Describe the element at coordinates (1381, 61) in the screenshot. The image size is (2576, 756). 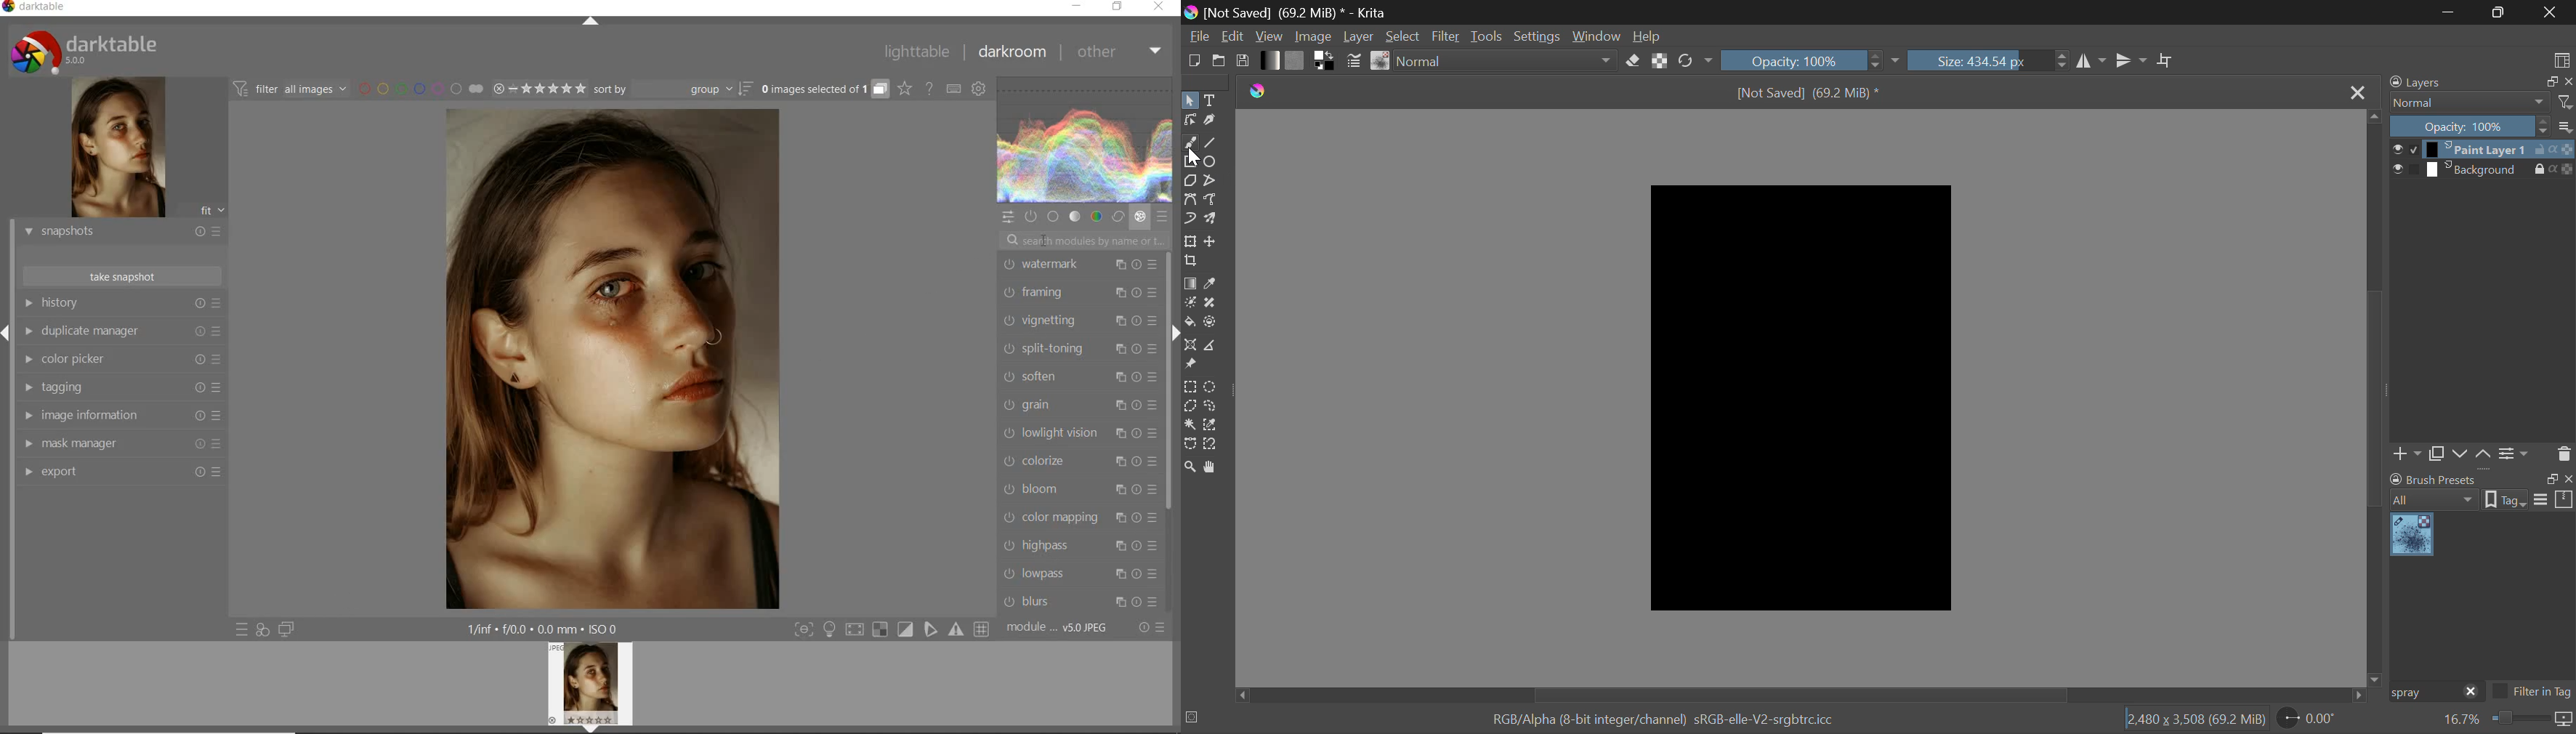
I see `Brush Presets` at that location.